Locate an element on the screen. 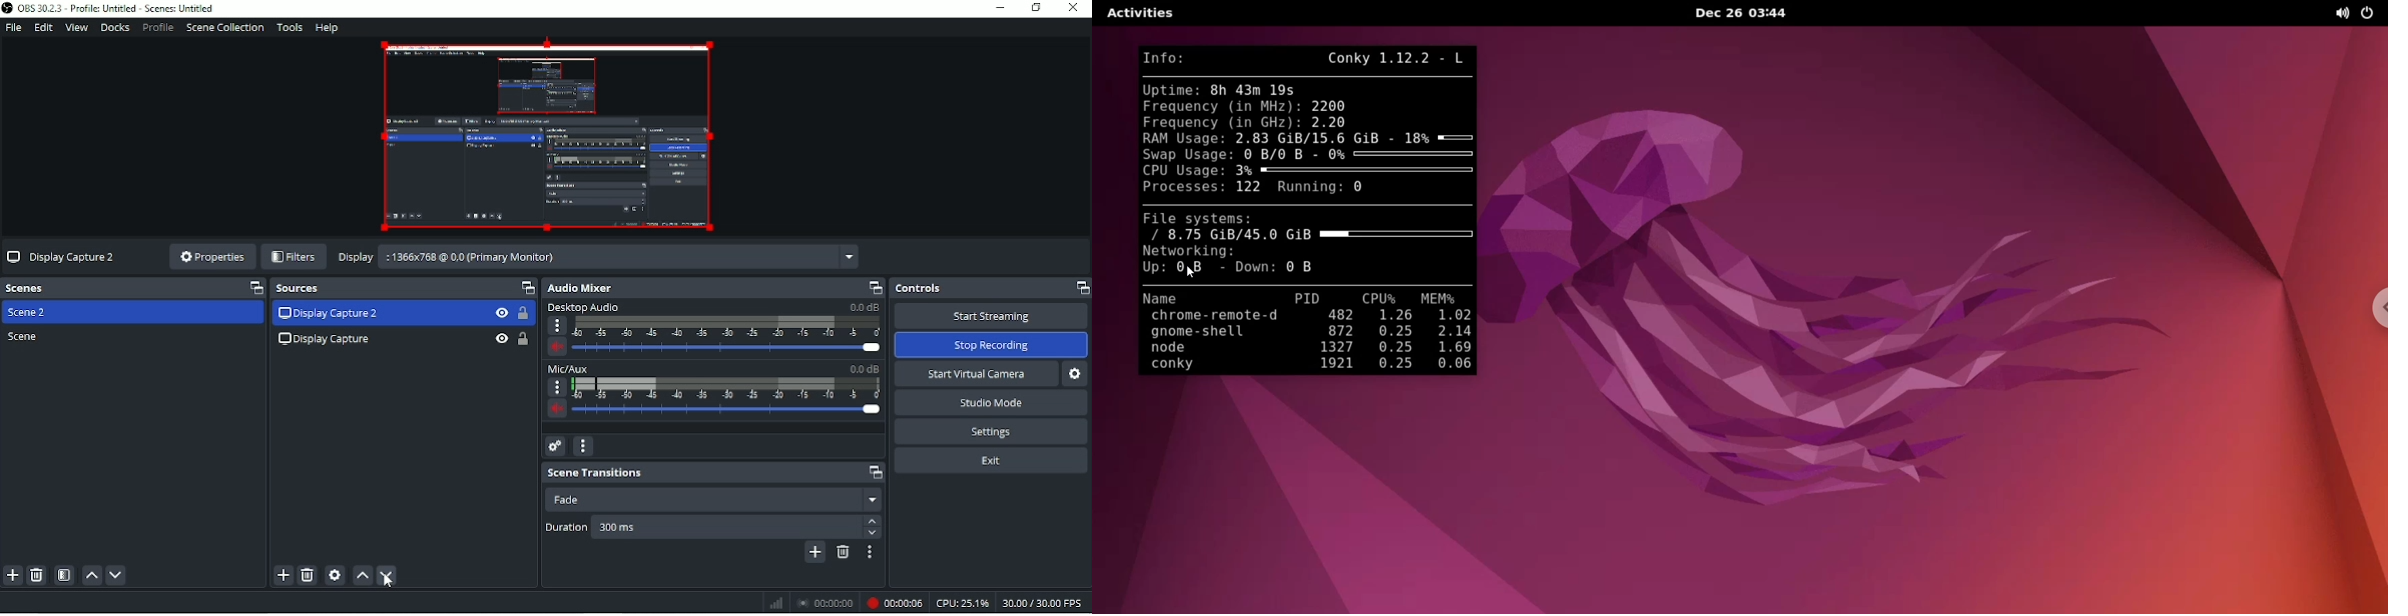  Open source properties is located at coordinates (334, 575).